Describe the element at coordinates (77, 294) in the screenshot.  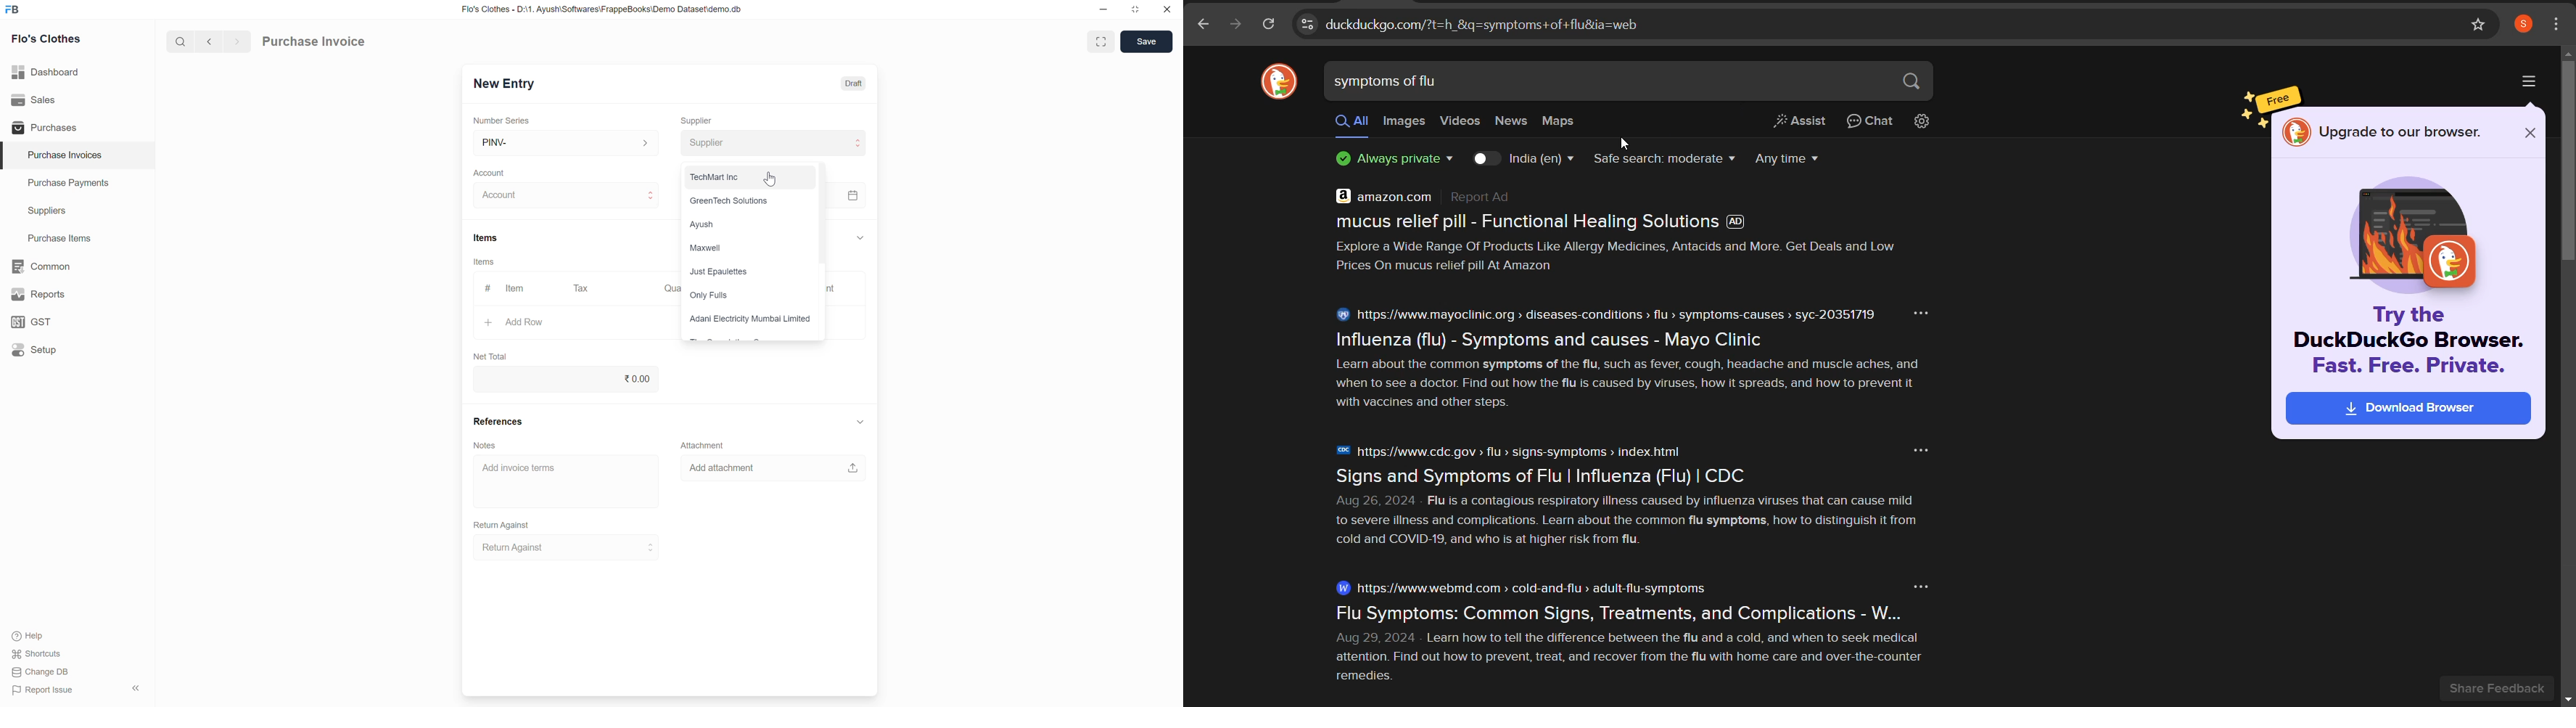
I see `Reports` at that location.